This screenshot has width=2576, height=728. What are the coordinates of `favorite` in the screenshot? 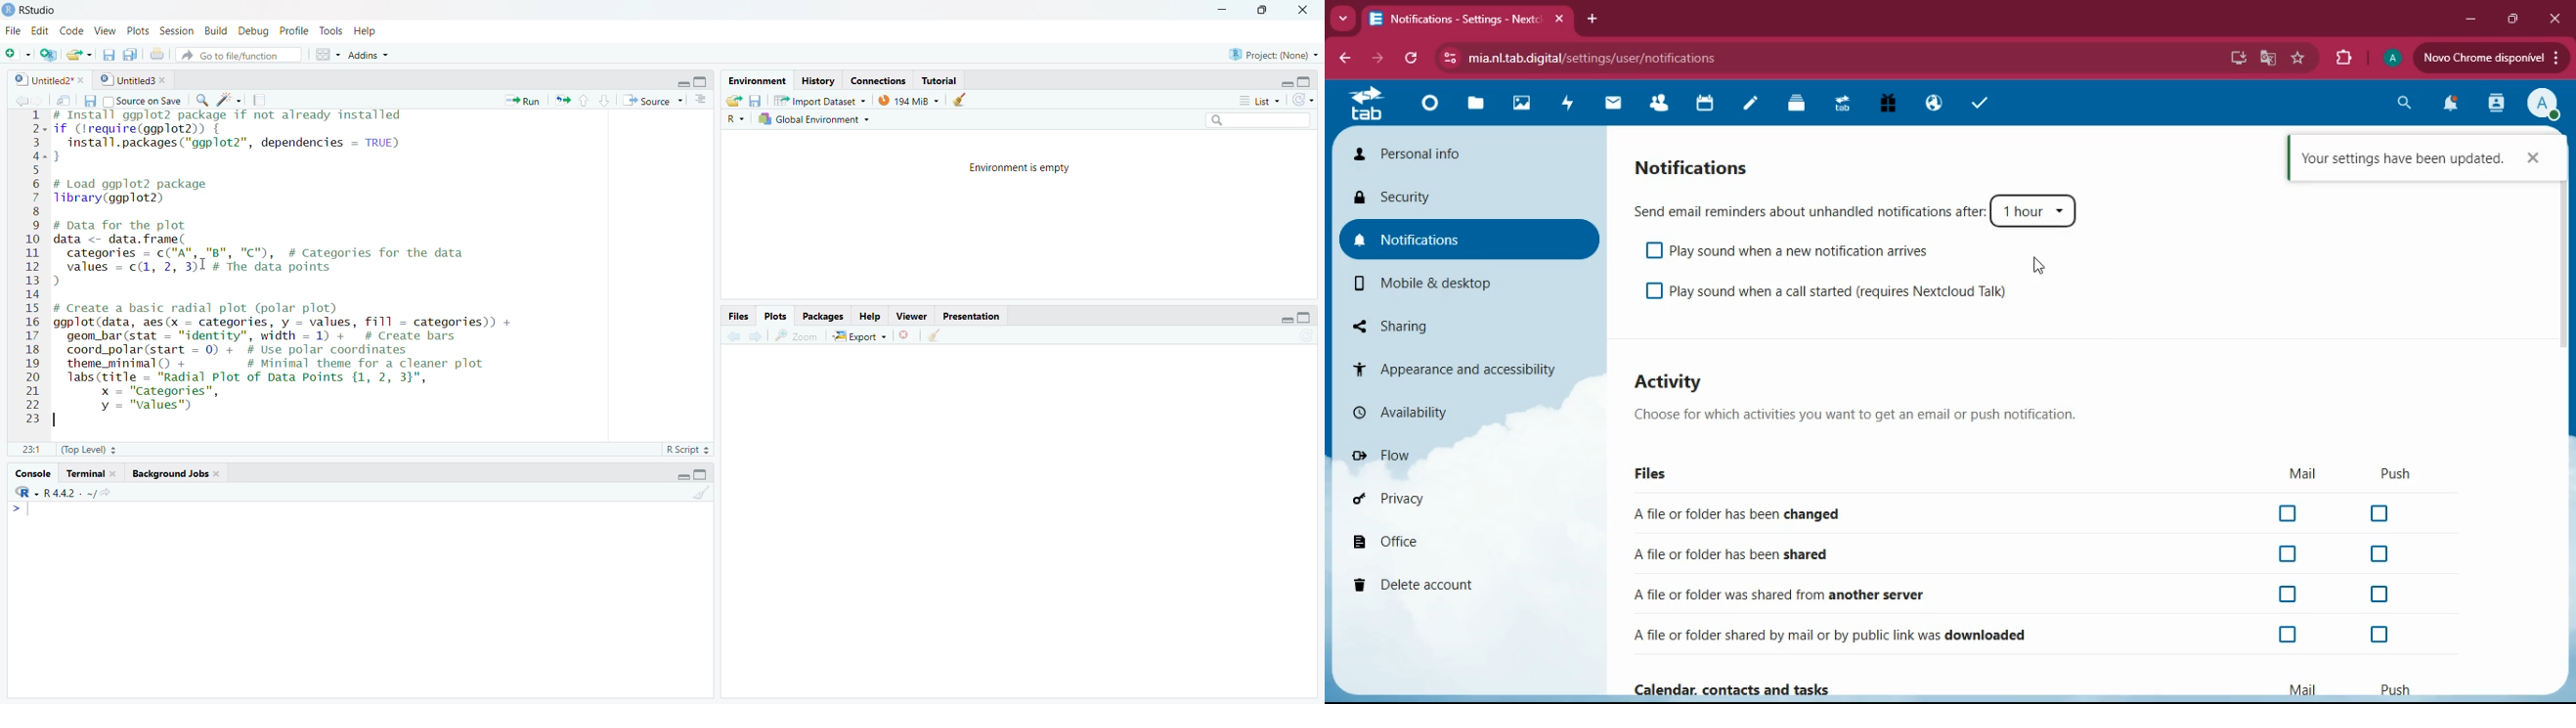 It's located at (2298, 60).